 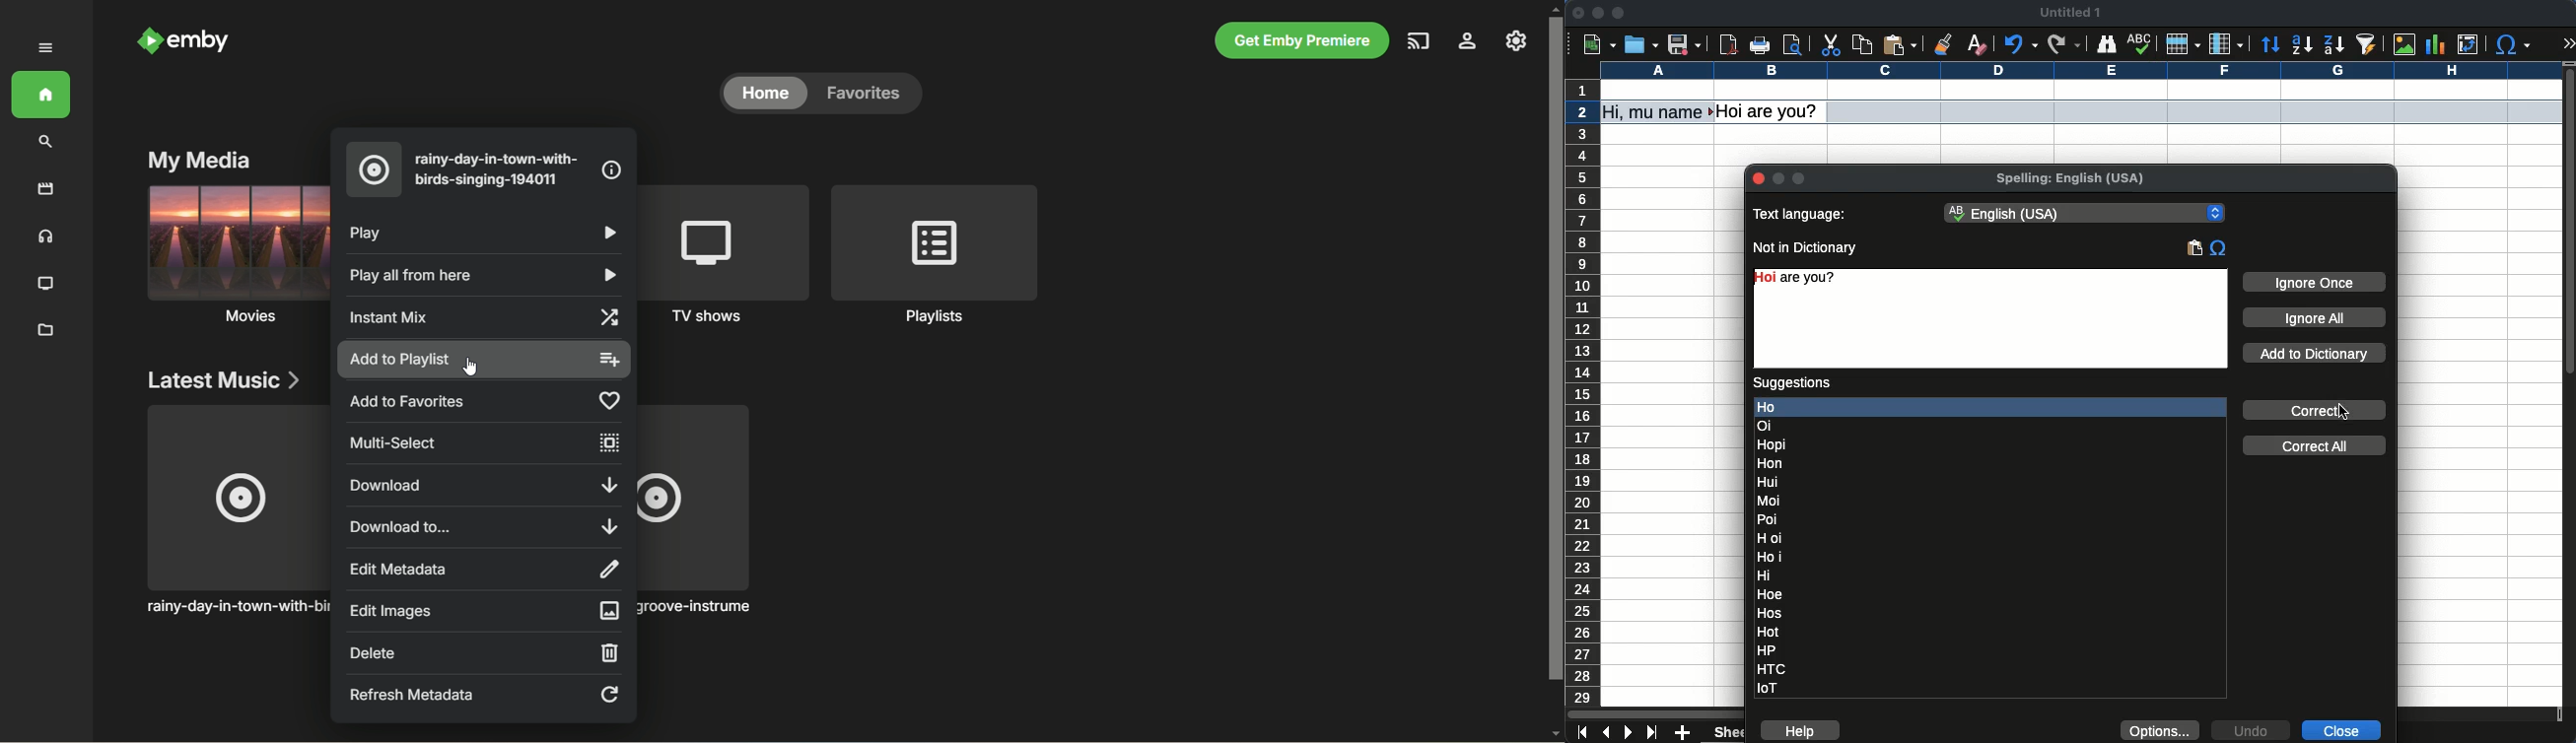 I want to click on spelling: English (USA), so click(x=2068, y=180).